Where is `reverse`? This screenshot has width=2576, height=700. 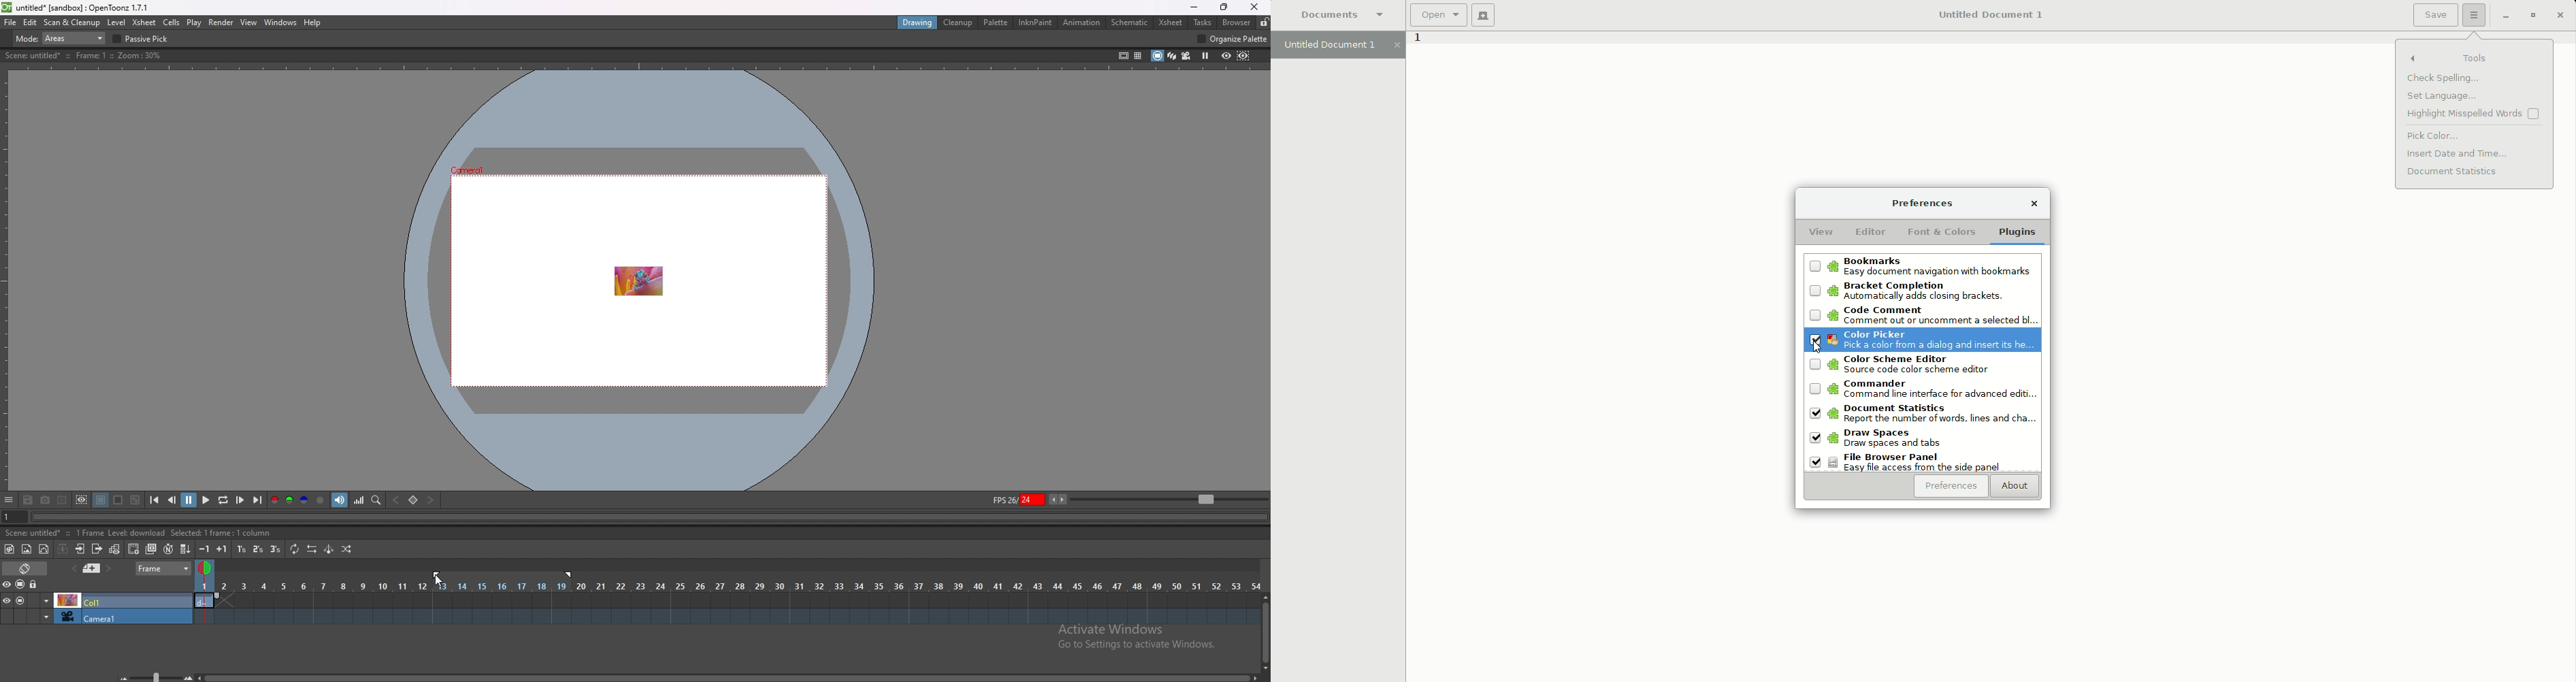 reverse is located at coordinates (313, 549).